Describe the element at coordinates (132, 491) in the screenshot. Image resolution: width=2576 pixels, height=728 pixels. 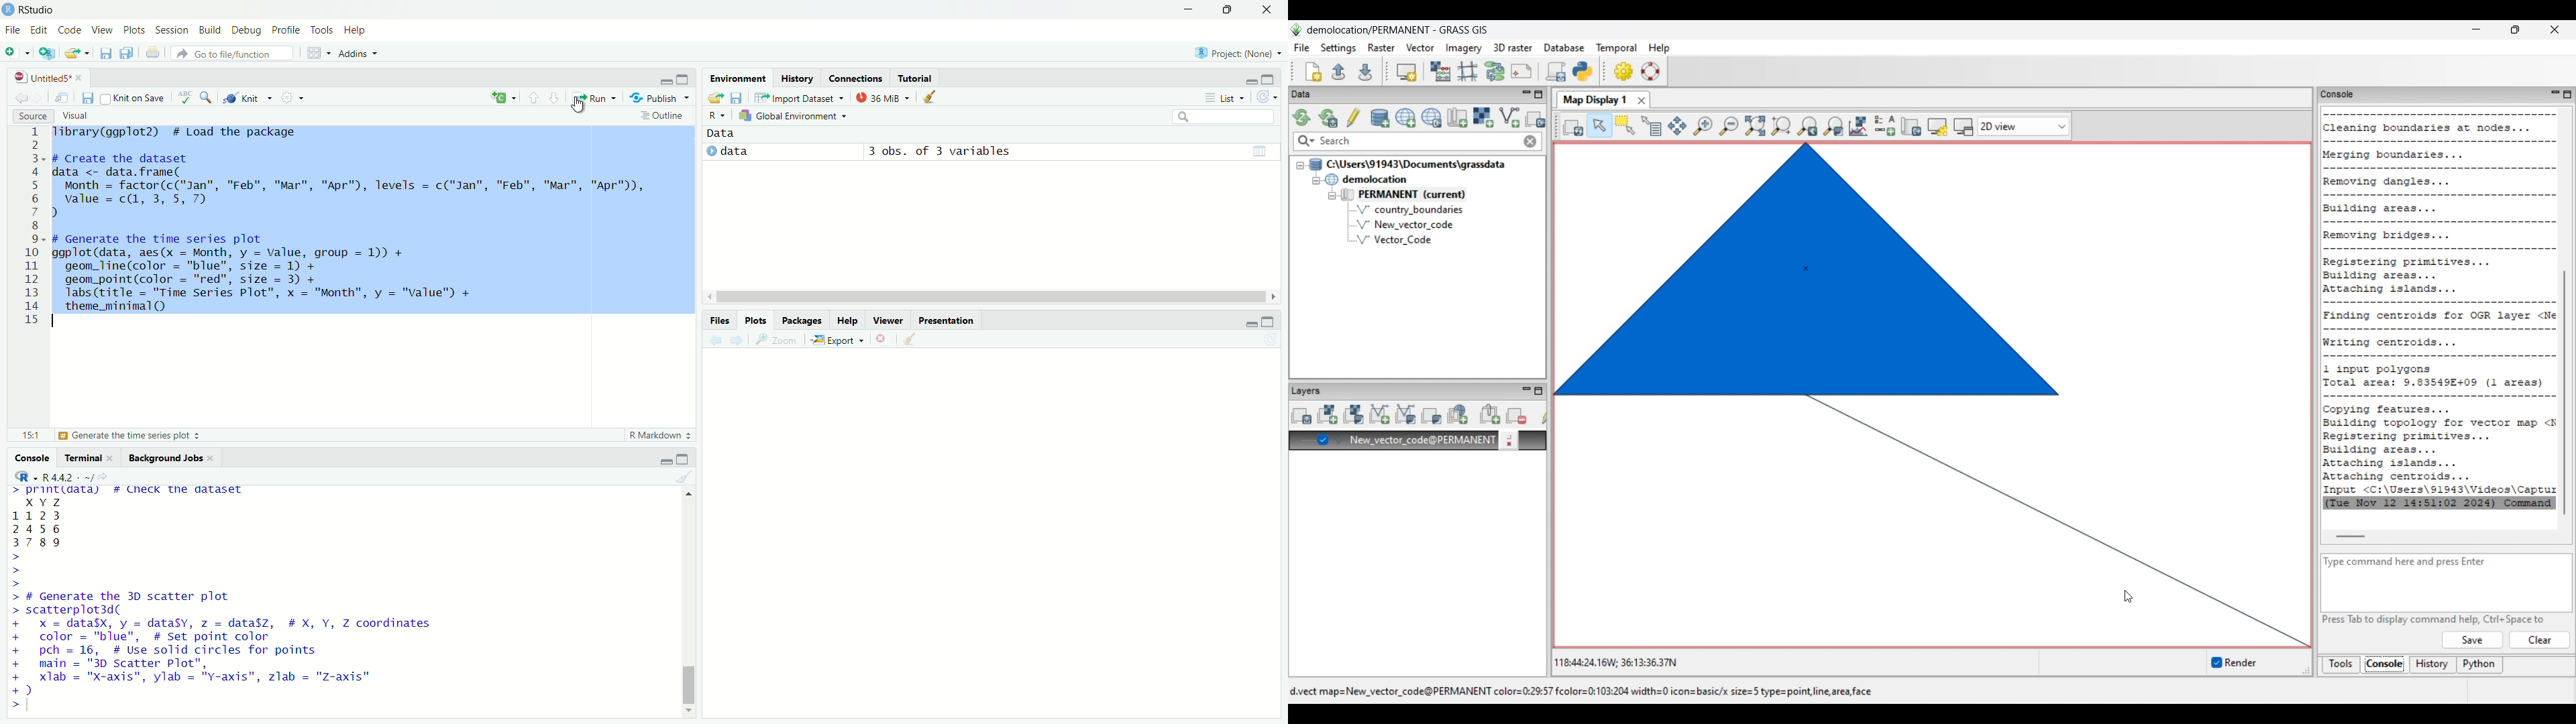
I see `code to print data` at that location.